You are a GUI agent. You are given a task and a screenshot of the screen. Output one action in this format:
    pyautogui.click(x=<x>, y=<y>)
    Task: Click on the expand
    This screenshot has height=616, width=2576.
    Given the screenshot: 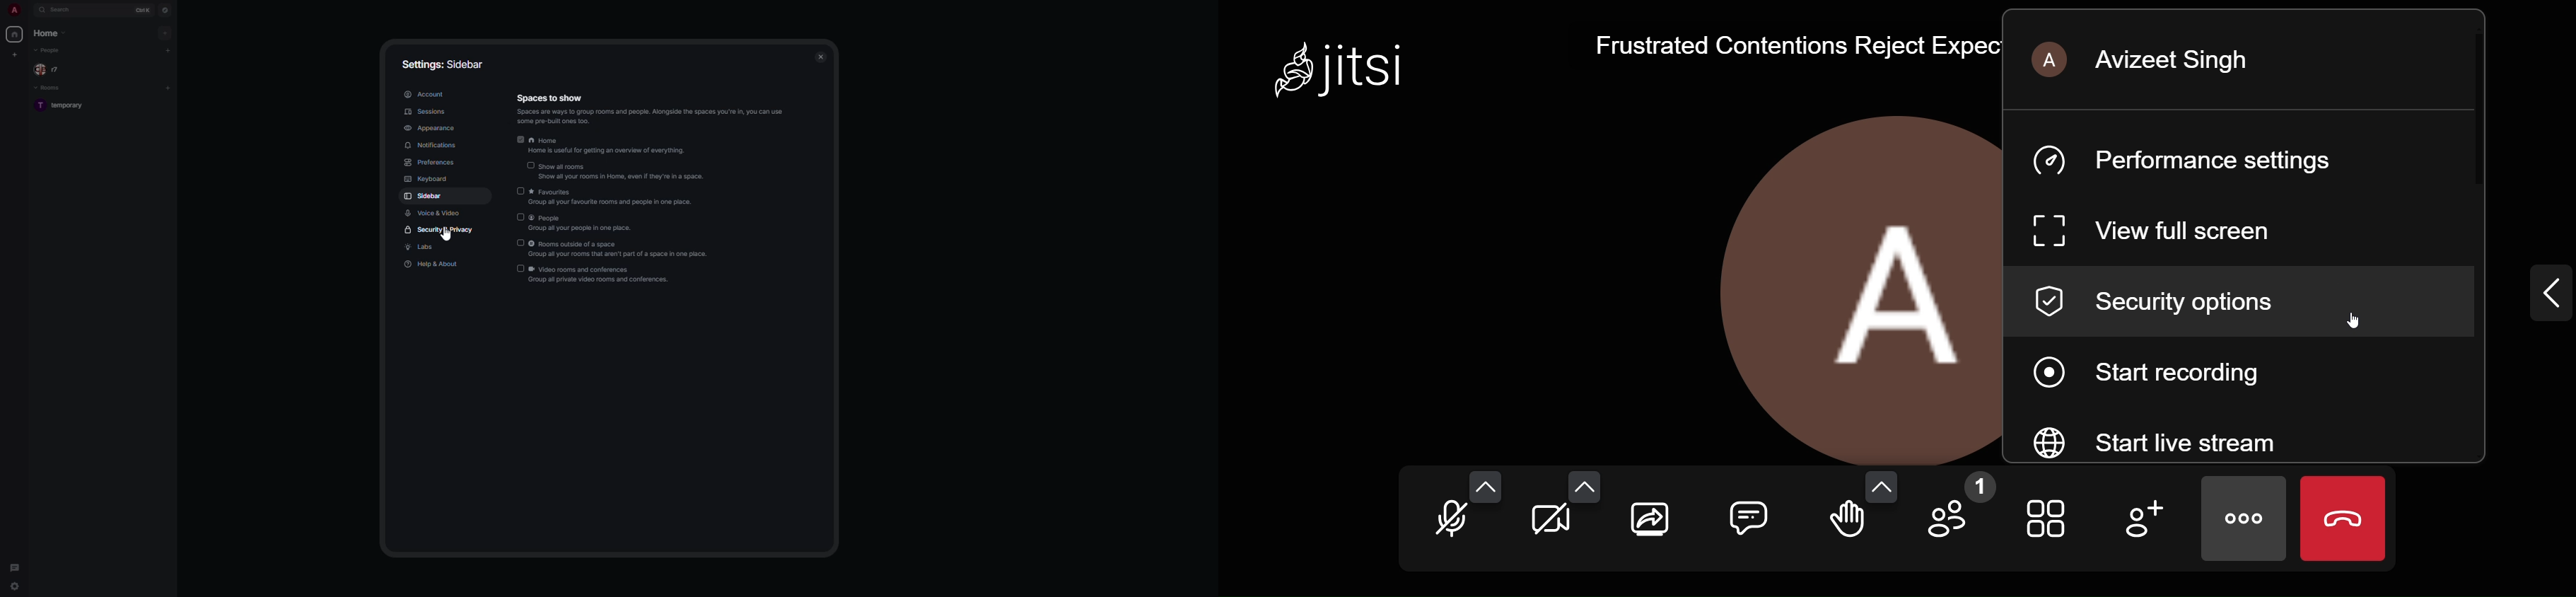 What is the action you would take?
    pyautogui.click(x=29, y=10)
    